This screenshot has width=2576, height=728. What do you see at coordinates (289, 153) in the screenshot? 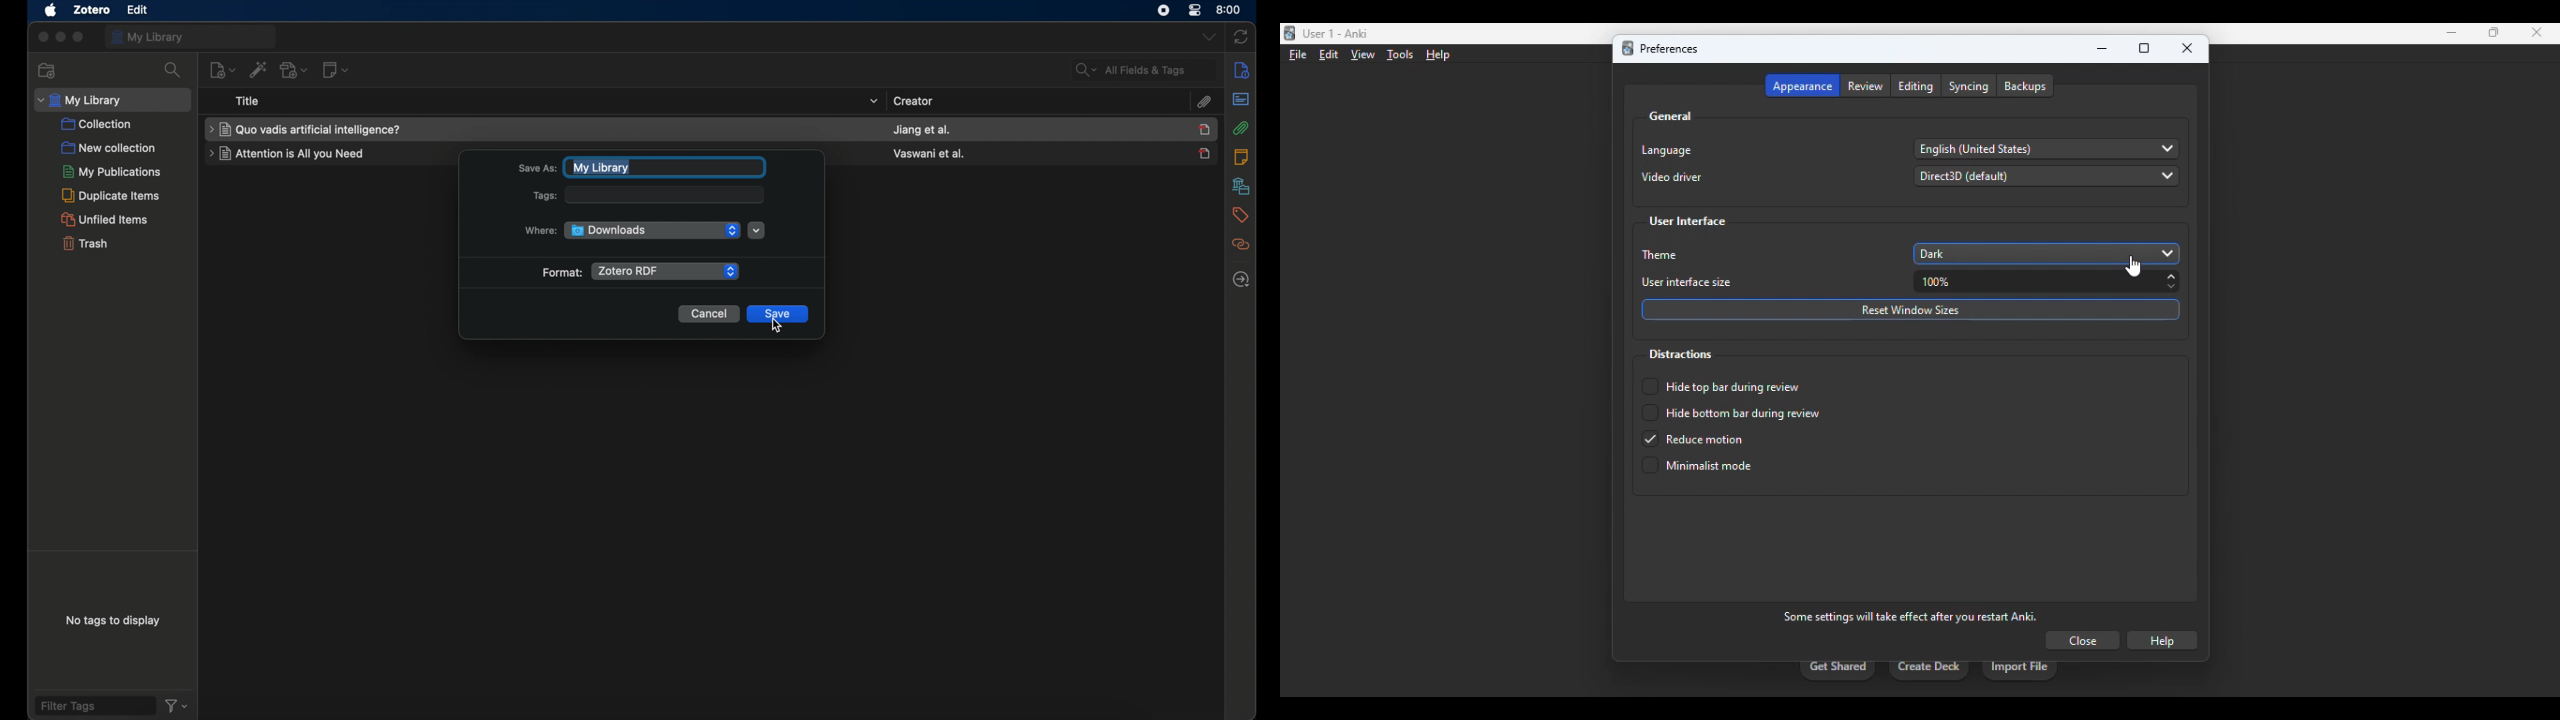
I see `item title` at bounding box center [289, 153].